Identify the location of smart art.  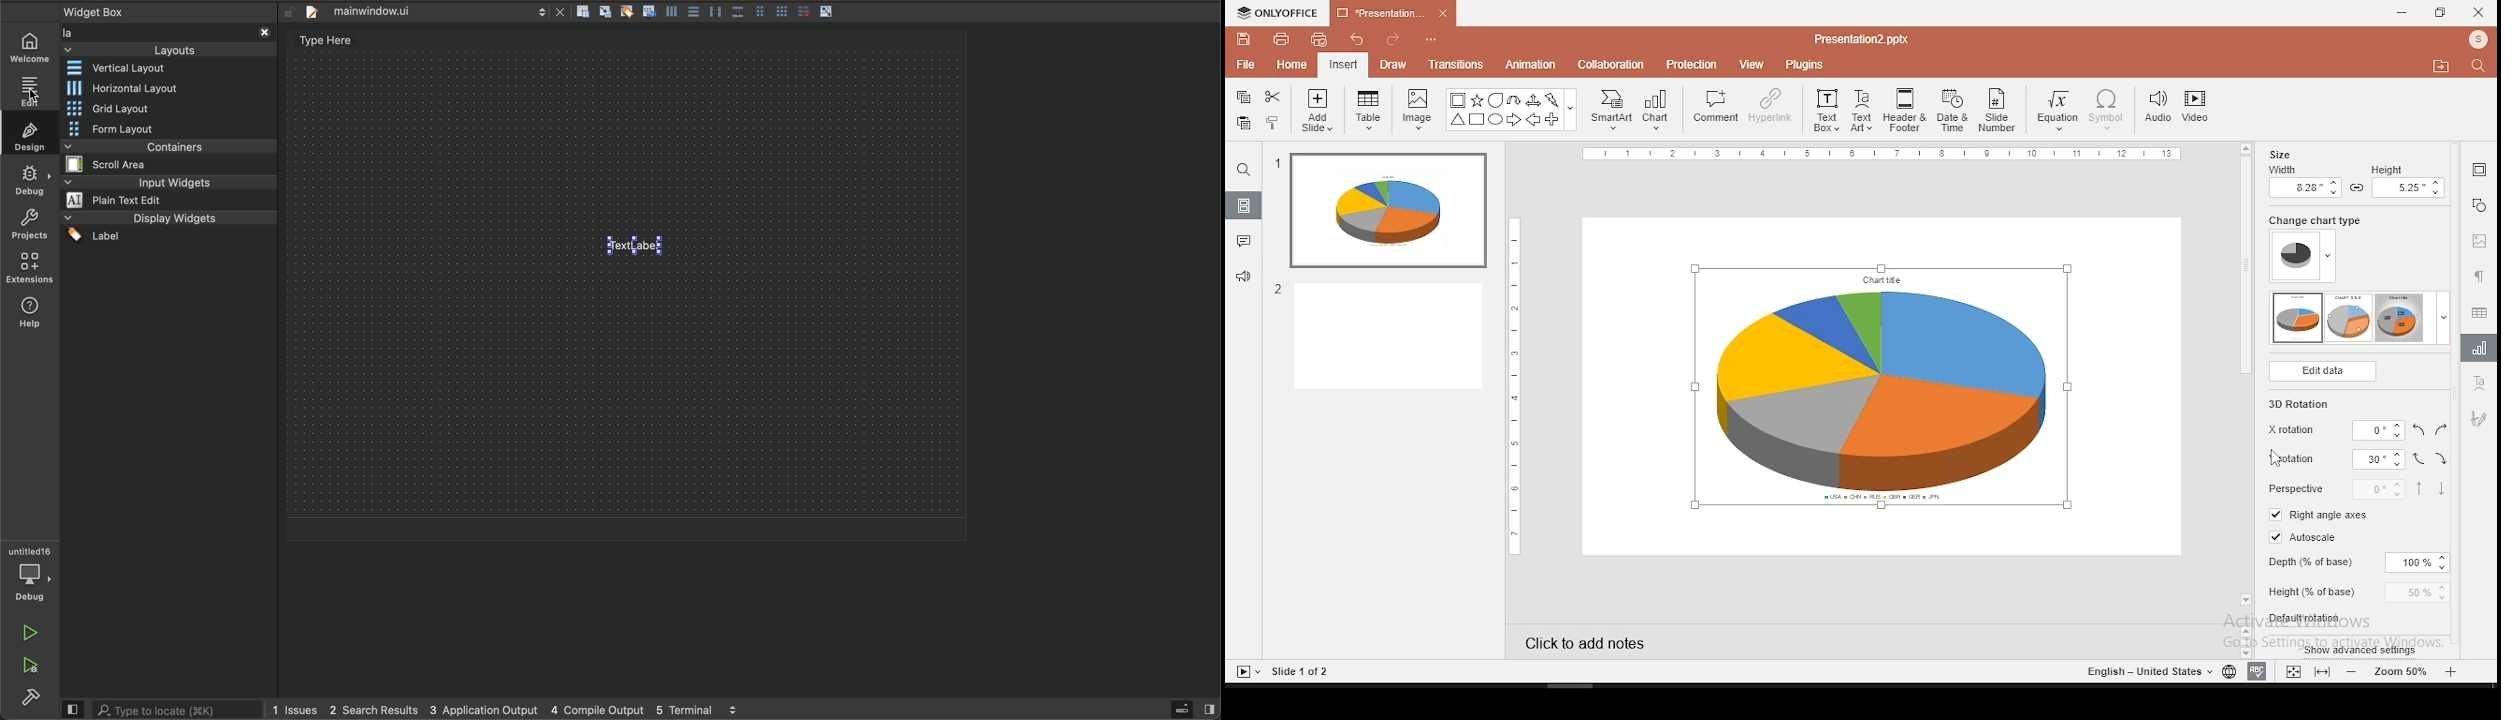
(1613, 110).